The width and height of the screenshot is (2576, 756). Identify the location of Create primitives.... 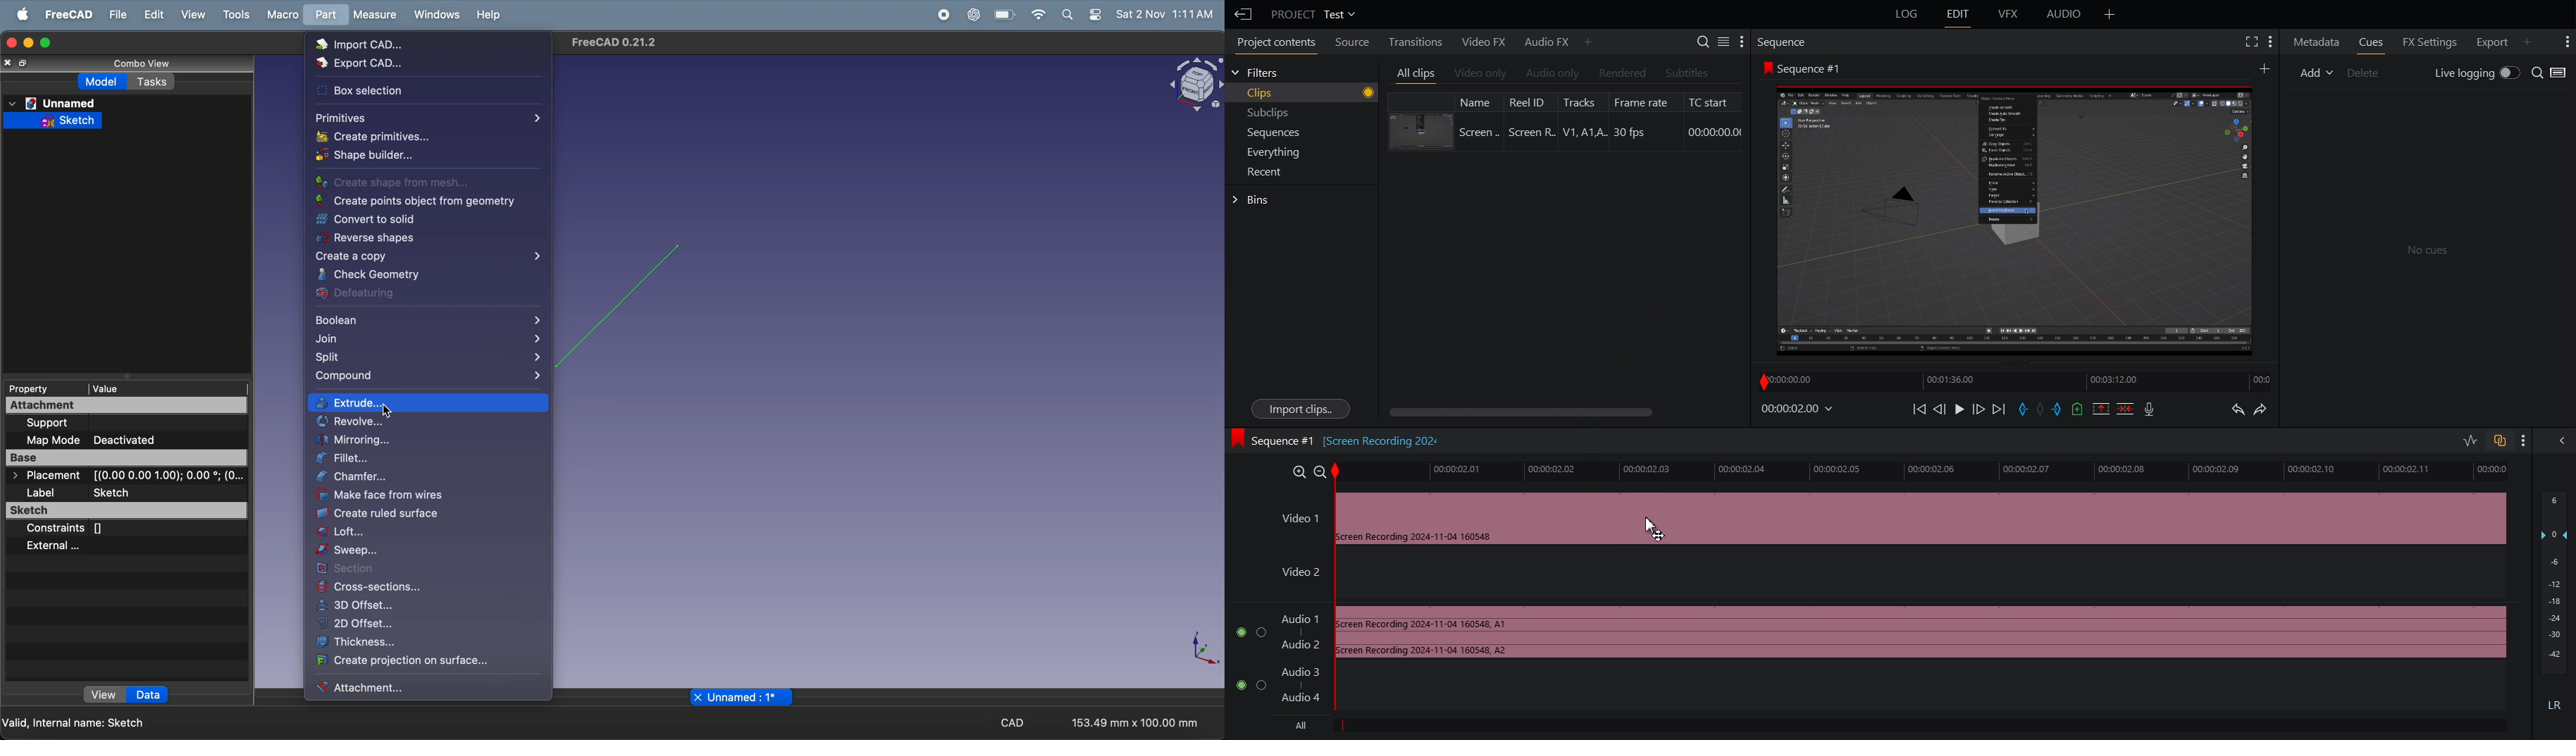
(424, 136).